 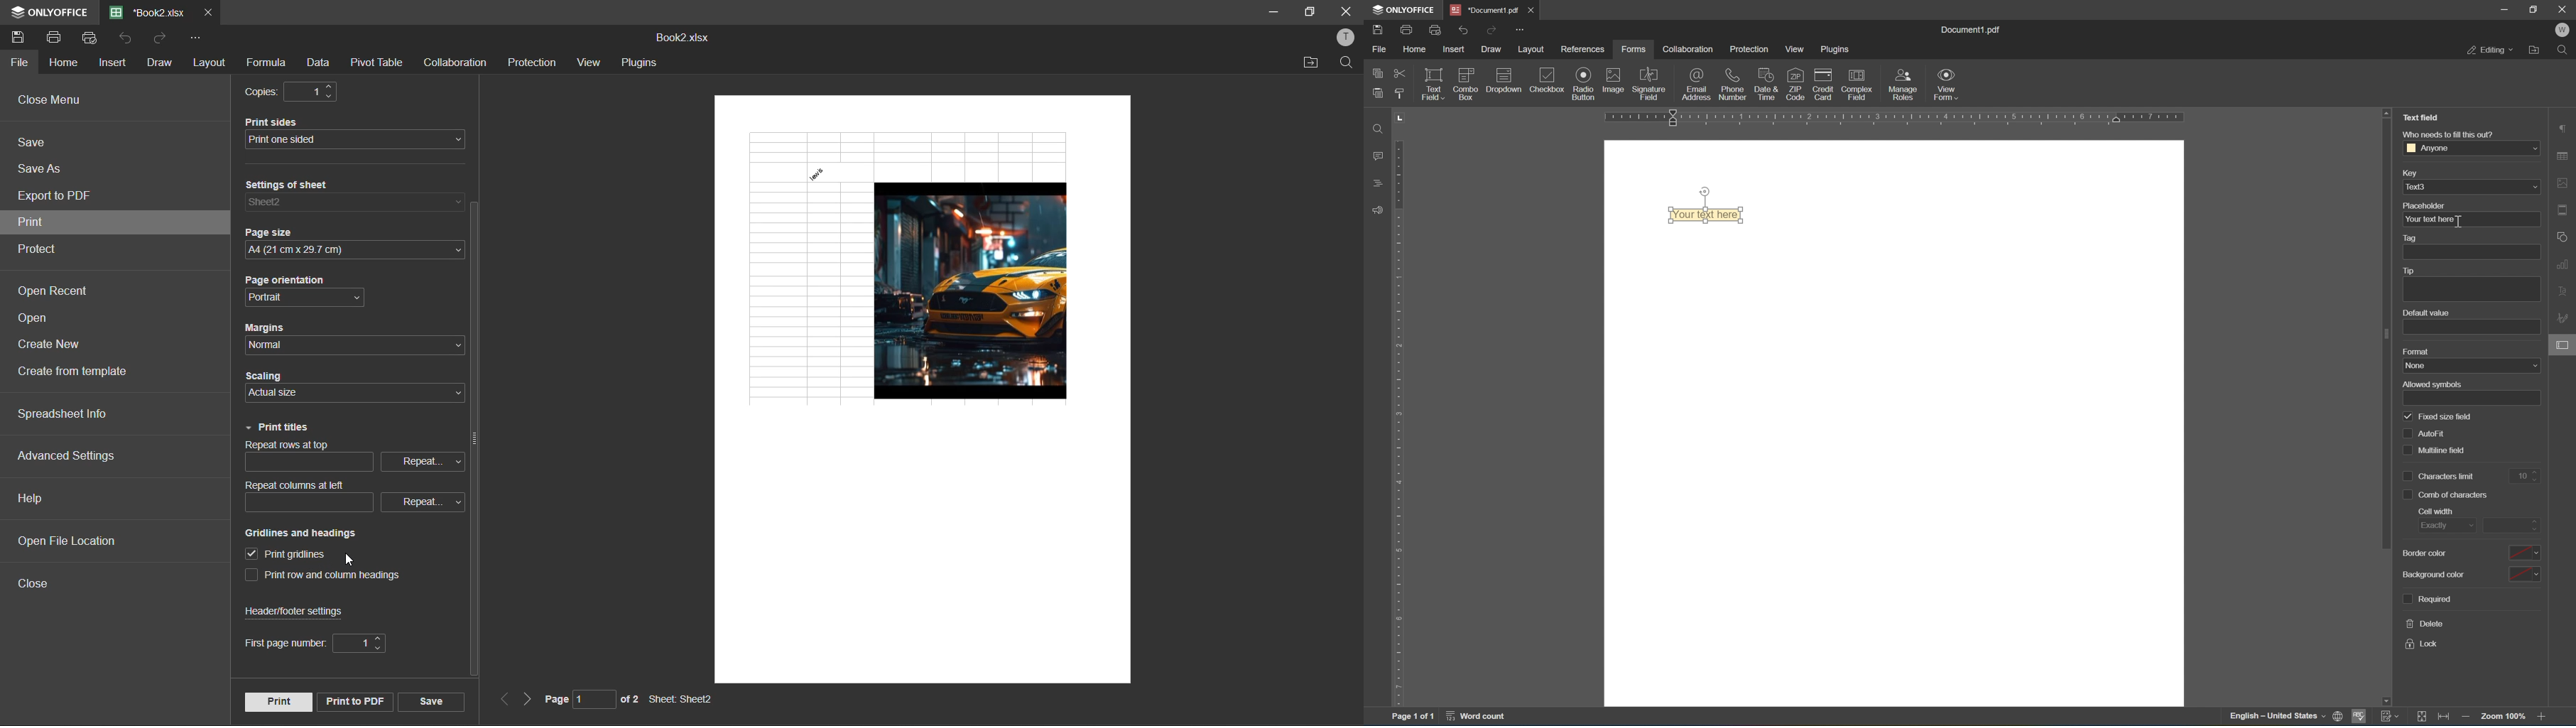 I want to click on page number, so click(x=591, y=700).